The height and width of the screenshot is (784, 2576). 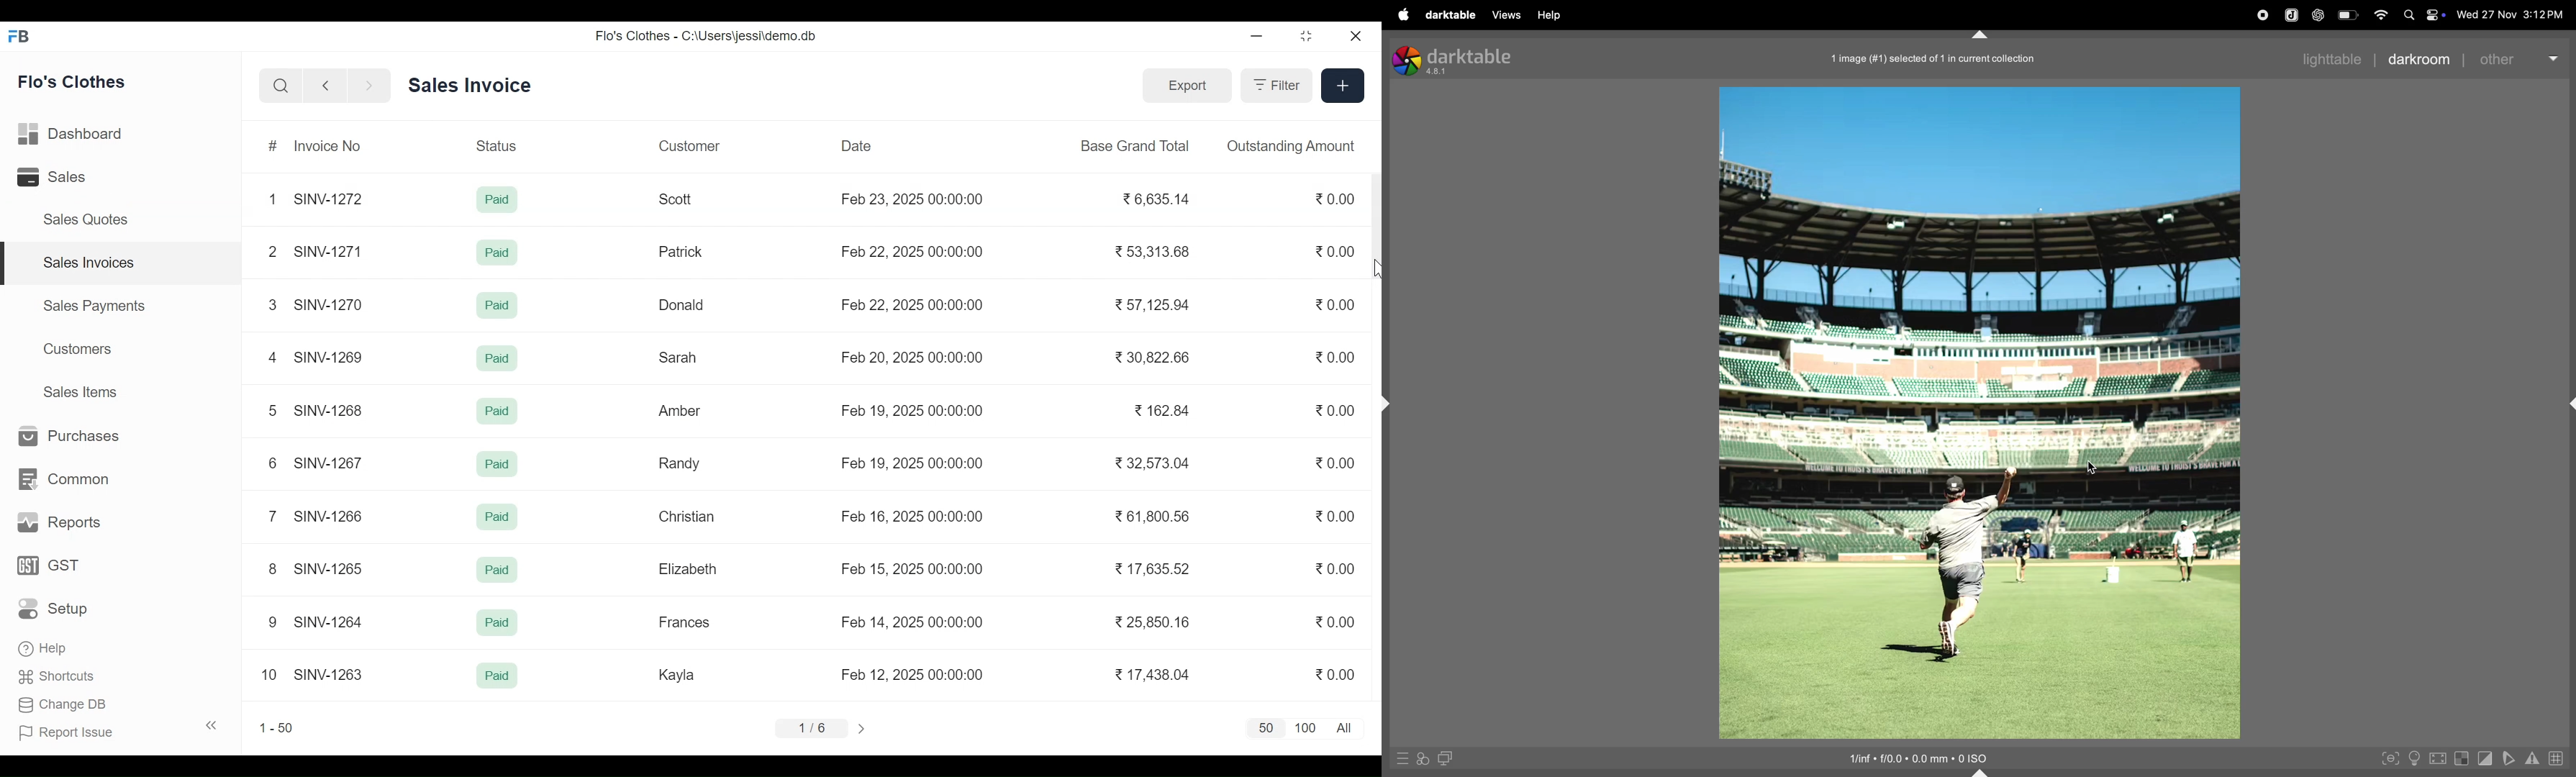 What do you see at coordinates (95, 305) in the screenshot?
I see `Sales Payments` at bounding box center [95, 305].